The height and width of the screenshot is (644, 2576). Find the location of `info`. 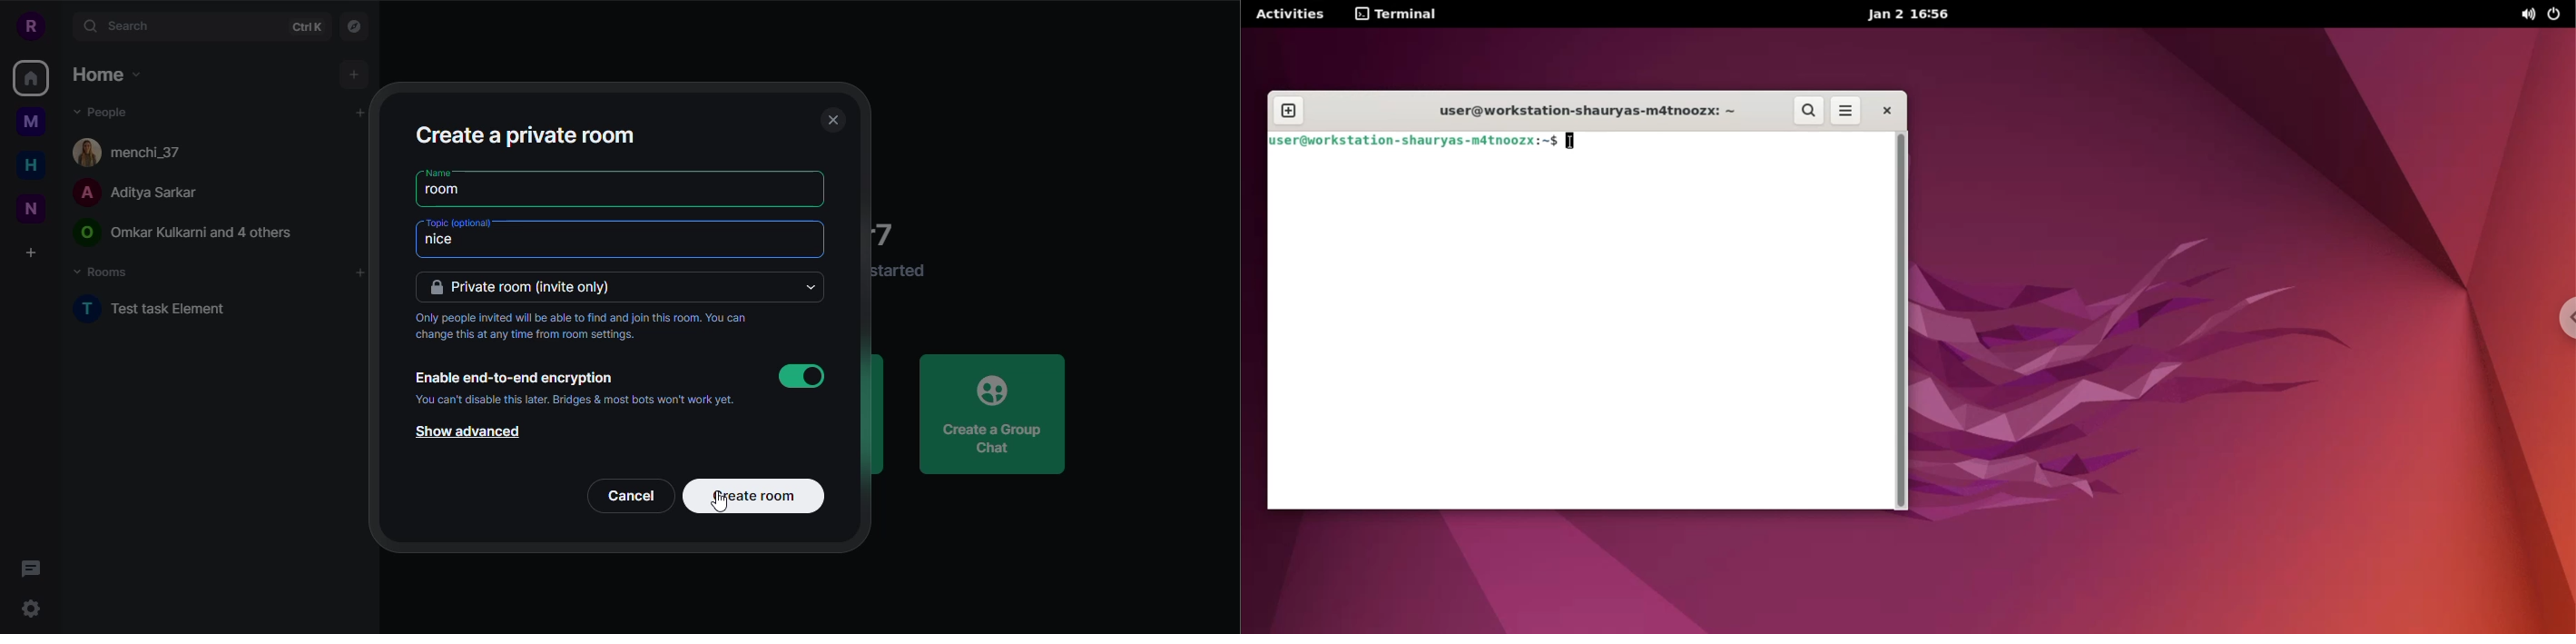

info is located at coordinates (592, 328).